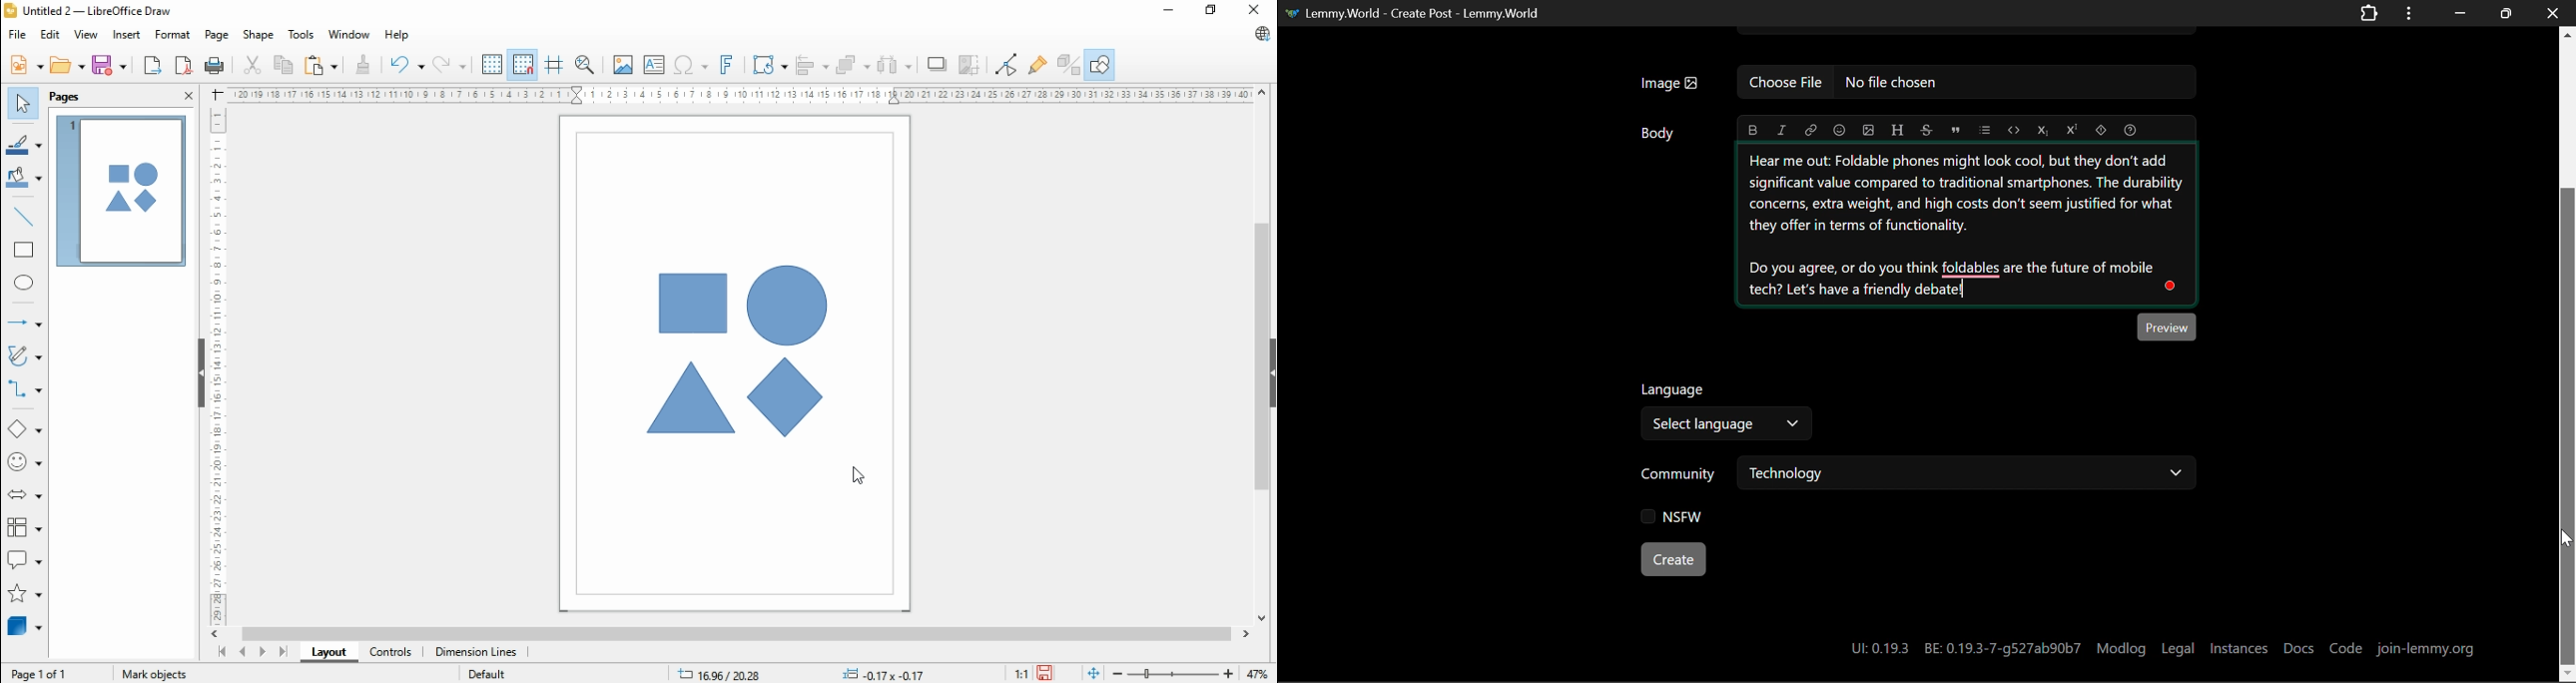  Describe the element at coordinates (743, 94) in the screenshot. I see `horizontal scale` at that location.